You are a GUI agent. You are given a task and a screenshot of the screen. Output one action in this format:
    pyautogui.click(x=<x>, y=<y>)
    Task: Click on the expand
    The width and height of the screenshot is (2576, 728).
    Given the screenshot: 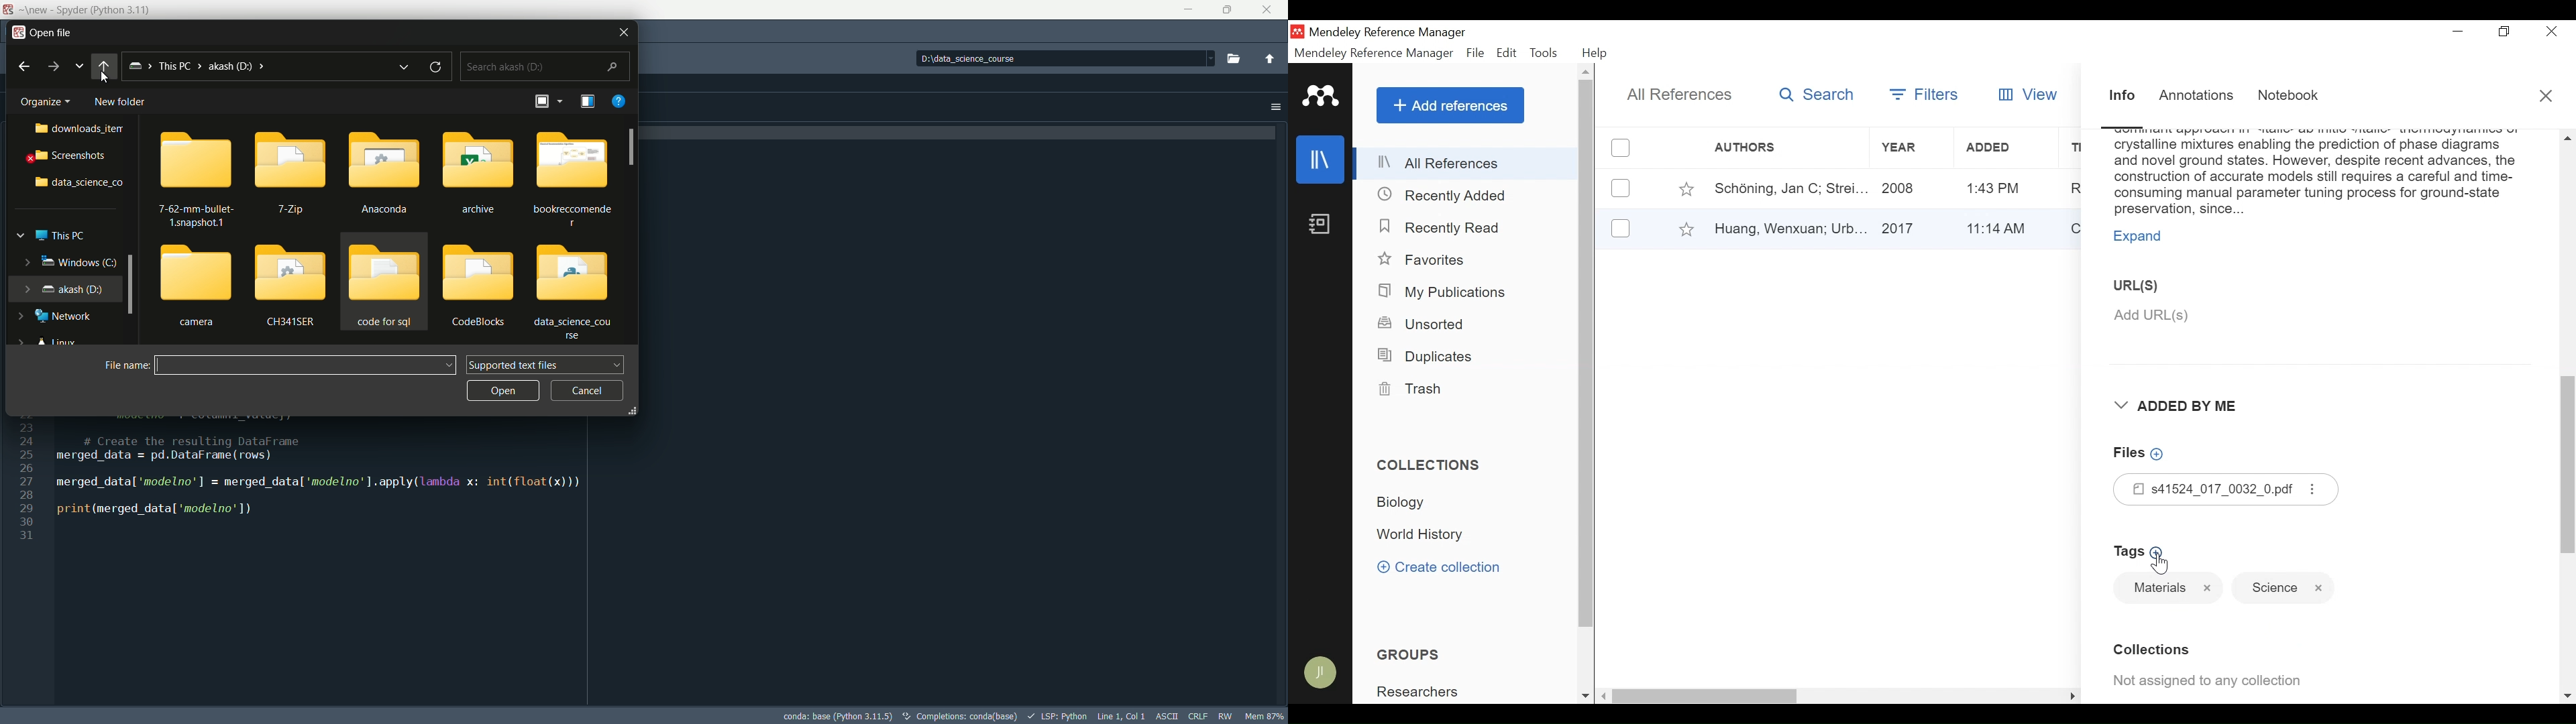 What is the action you would take?
    pyautogui.click(x=25, y=261)
    